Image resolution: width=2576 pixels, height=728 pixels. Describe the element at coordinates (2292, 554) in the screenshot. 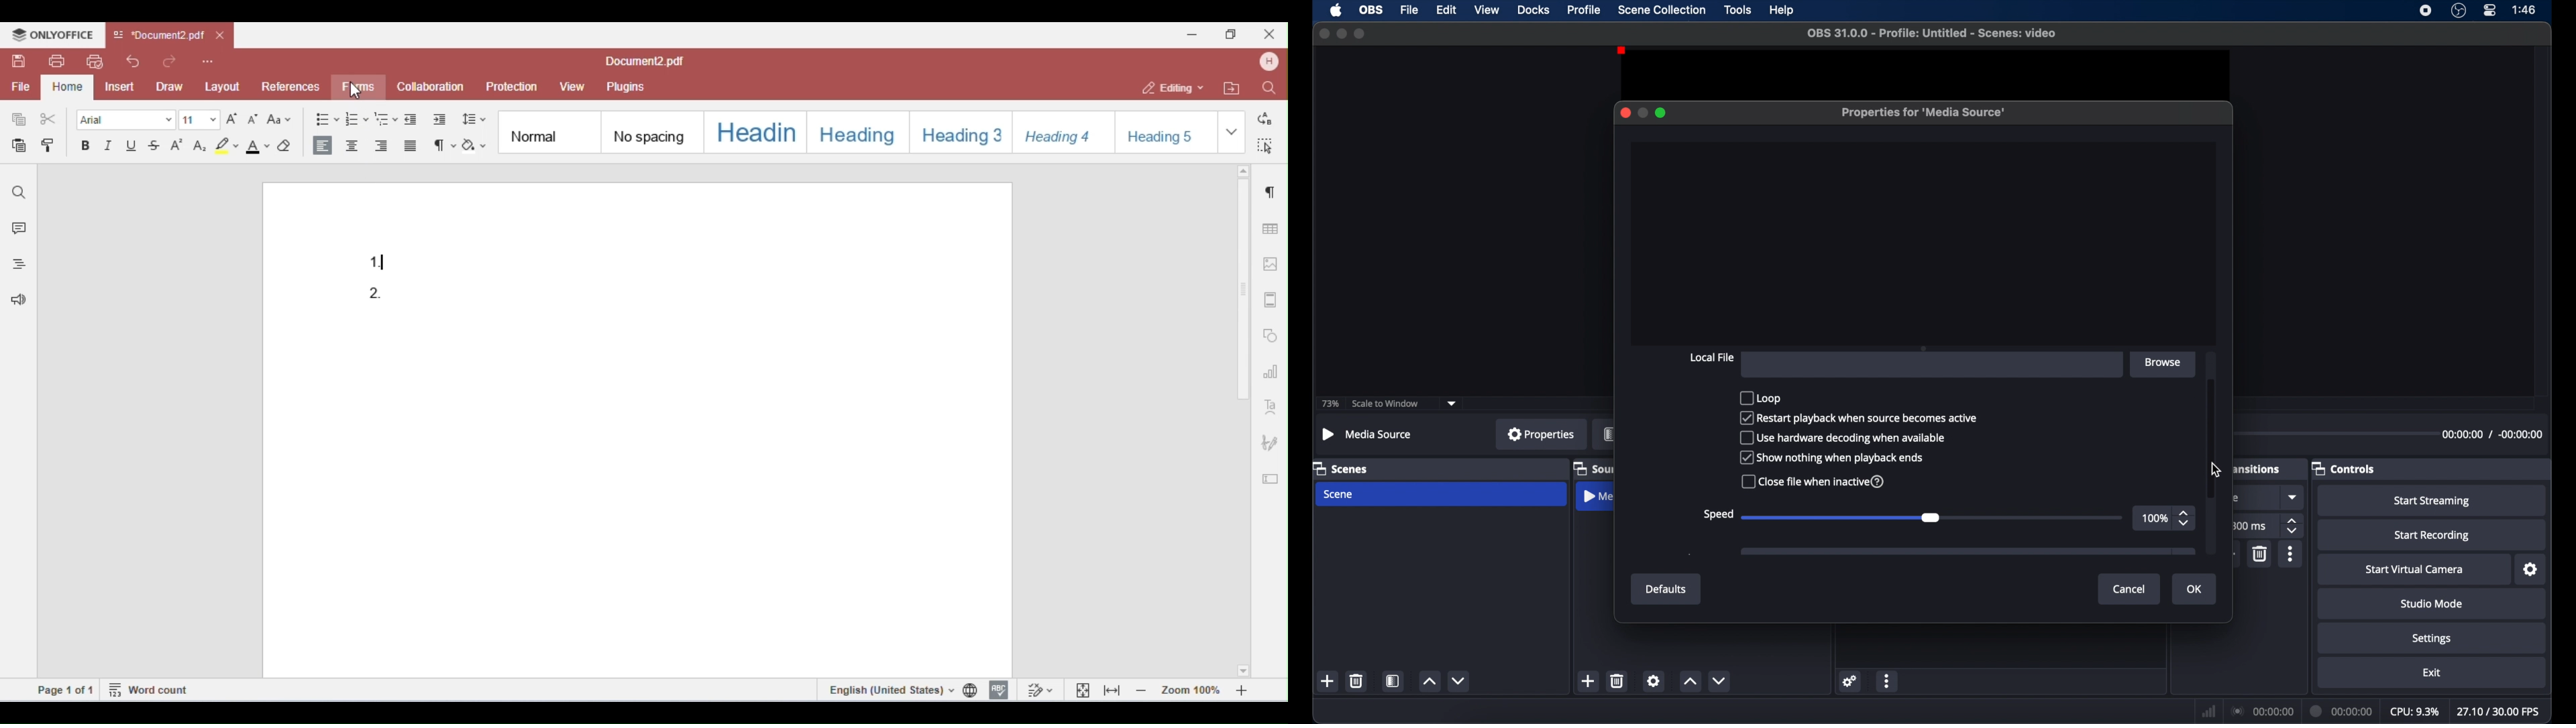

I see `more options` at that location.